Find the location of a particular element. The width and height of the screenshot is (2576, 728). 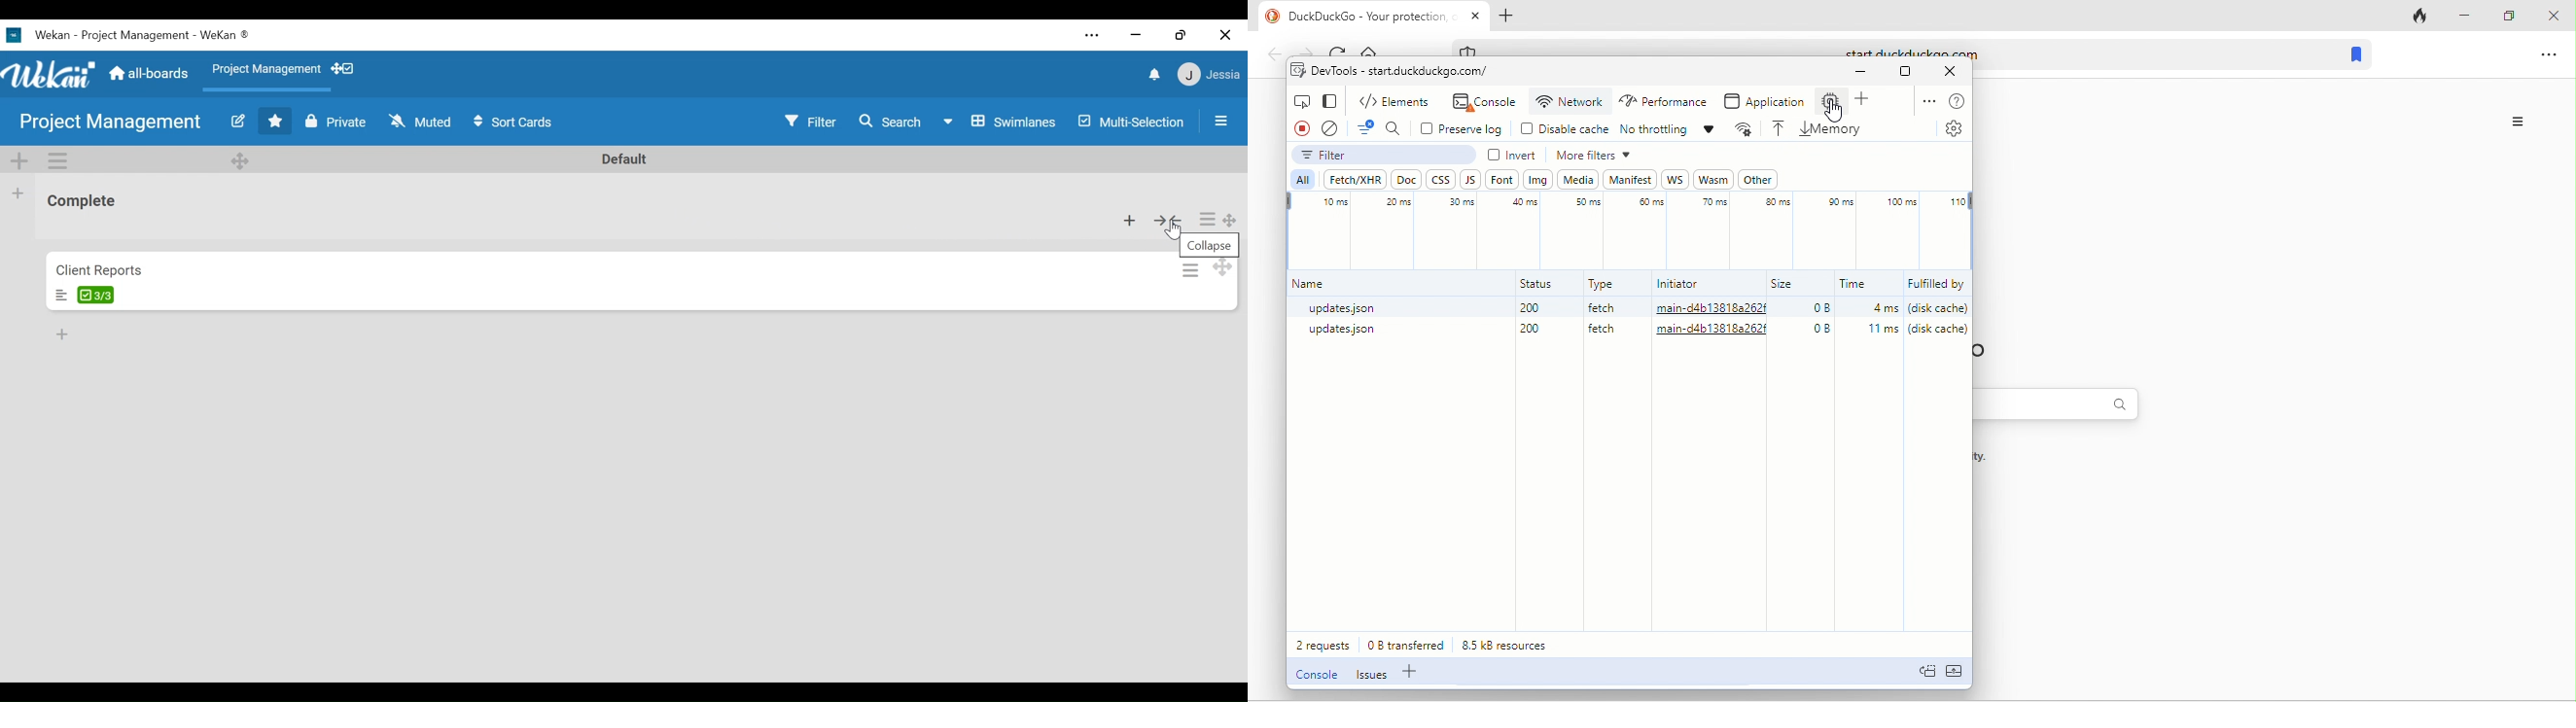

js is located at coordinates (1471, 180).